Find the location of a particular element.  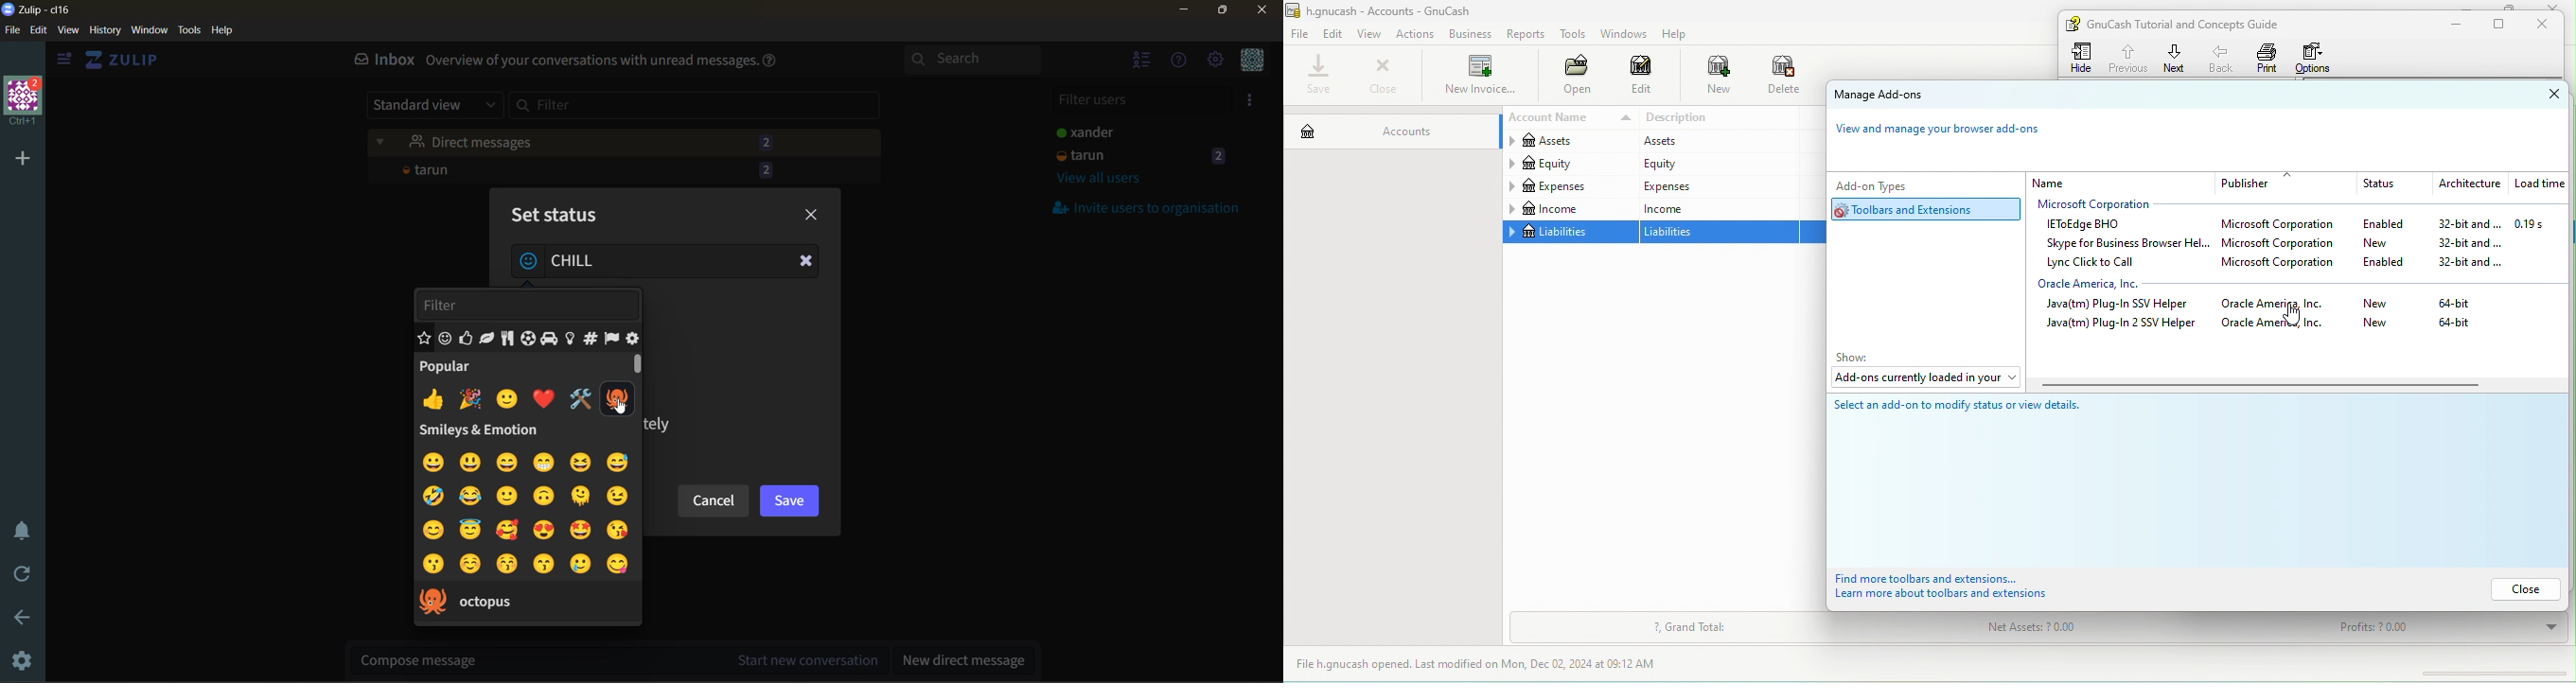

unread messages is located at coordinates (626, 138).